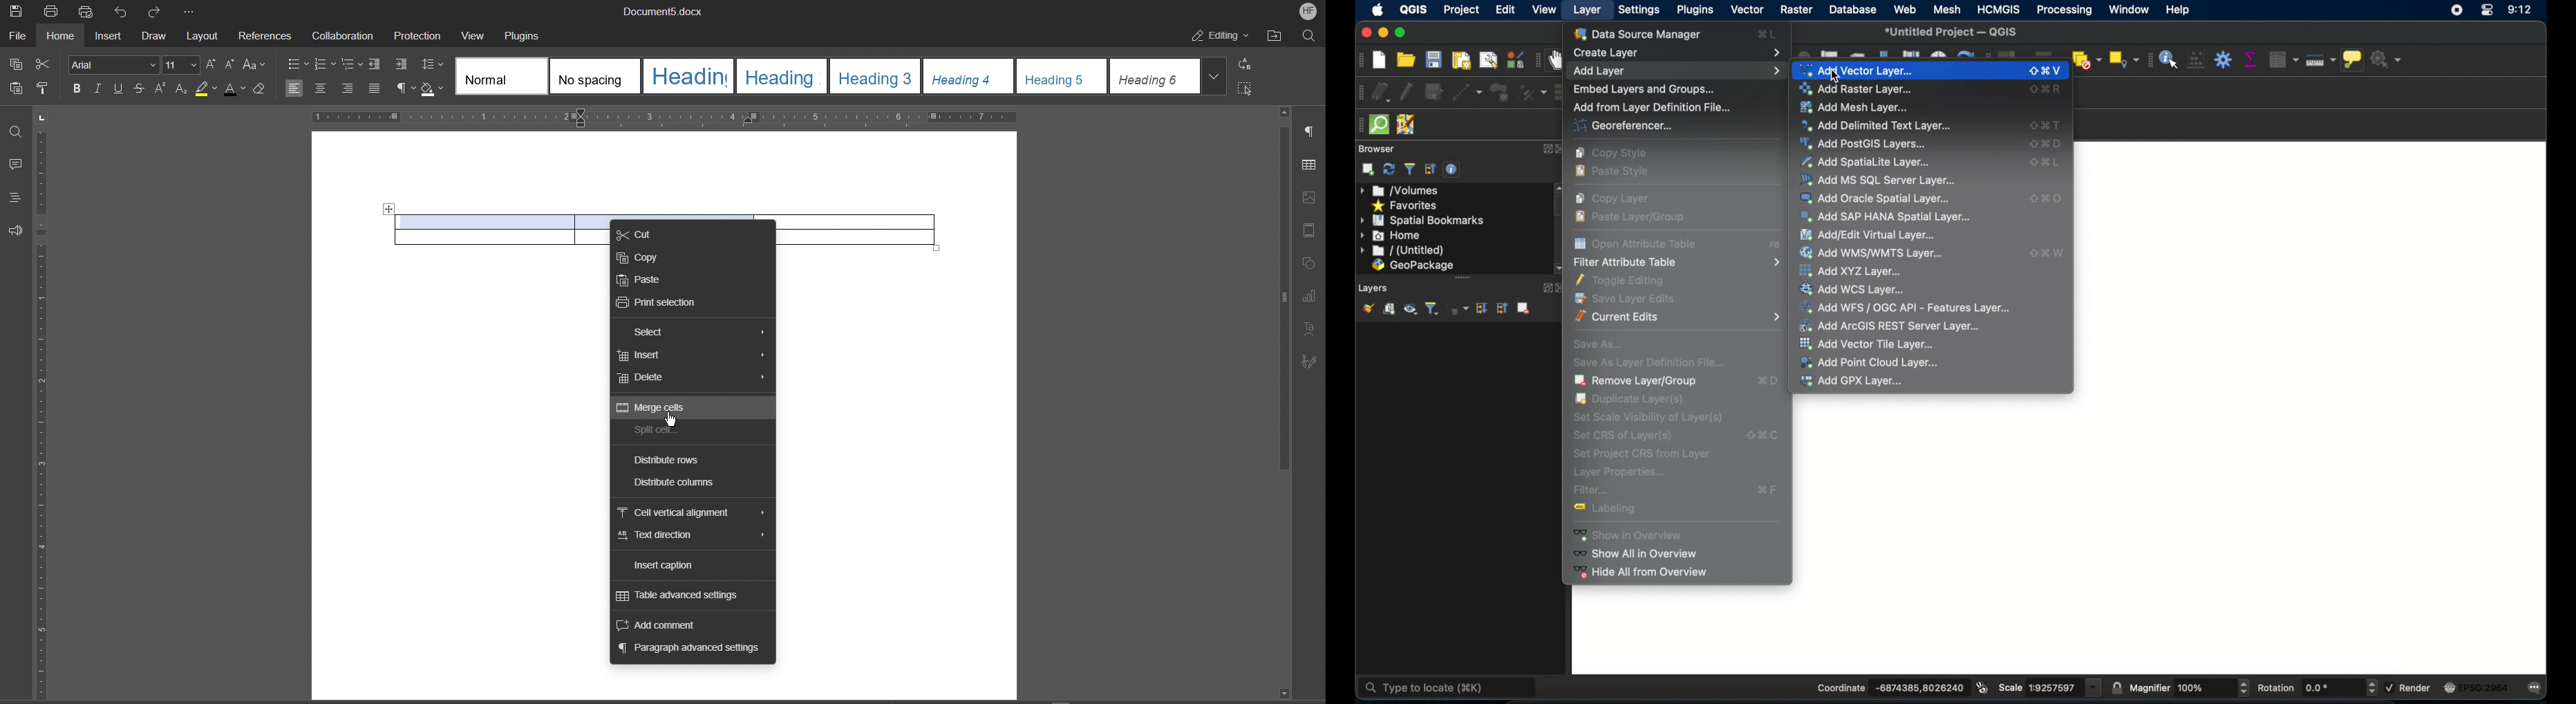  Describe the element at coordinates (2392, 59) in the screenshot. I see `no action selected` at that location.